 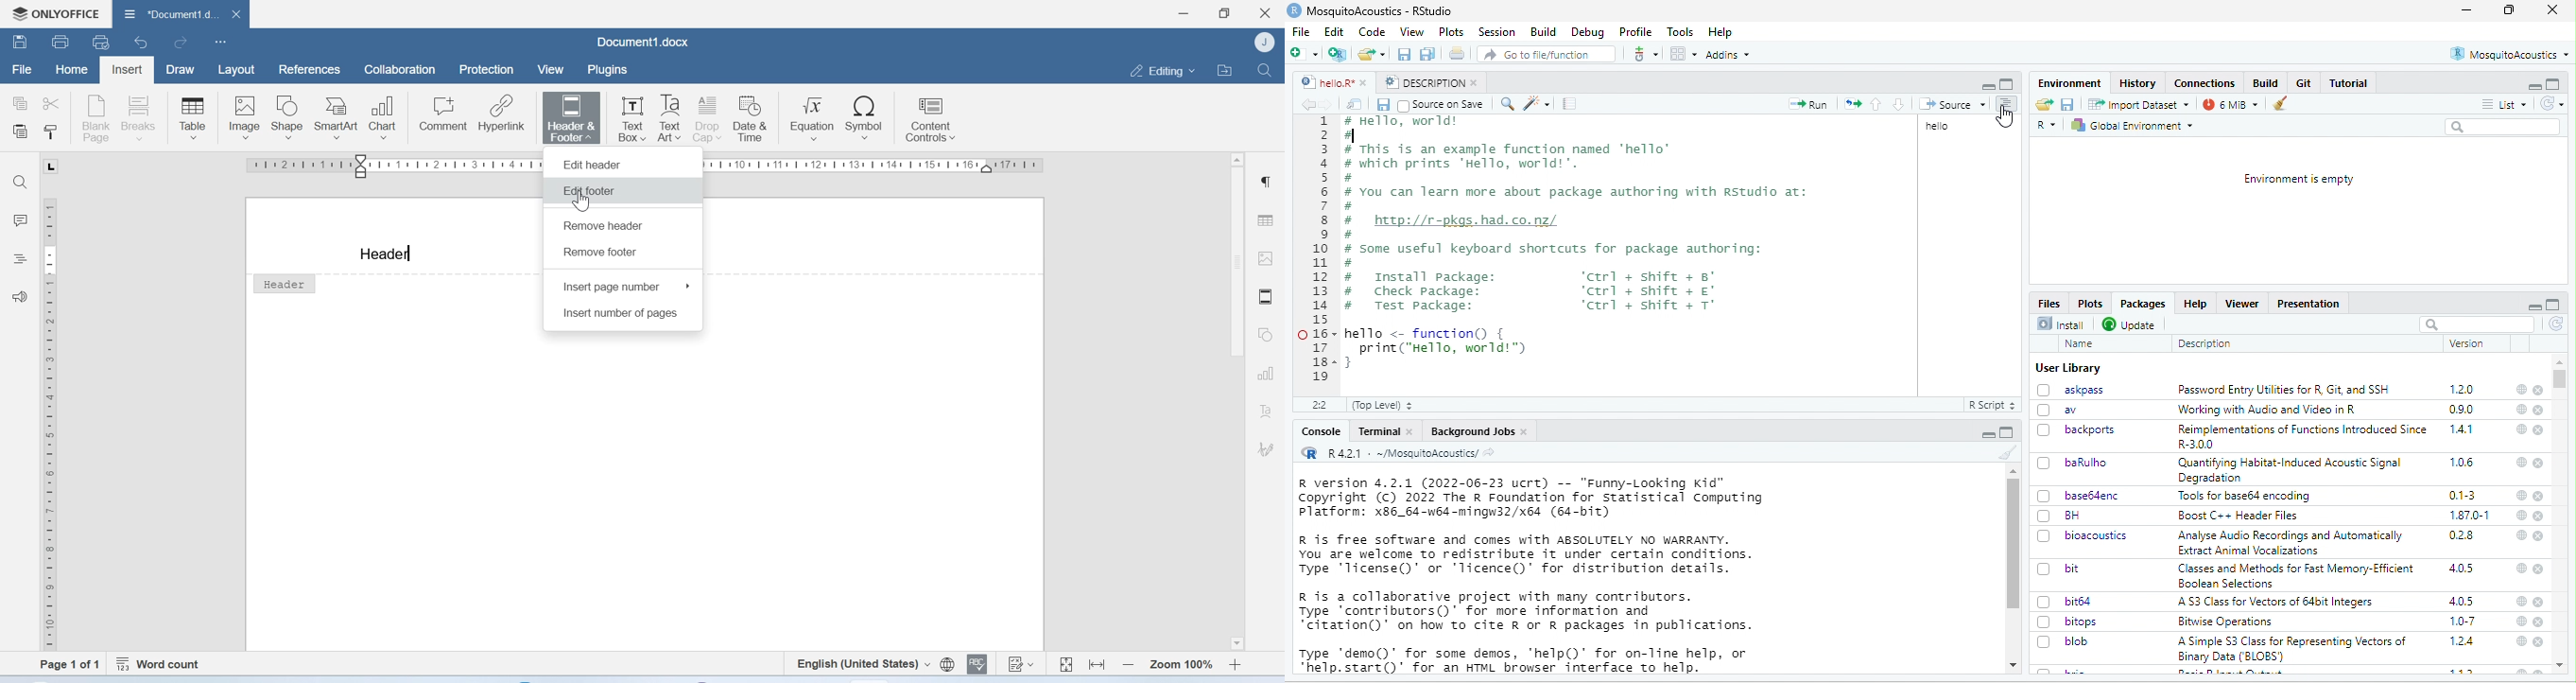 What do you see at coordinates (2540, 516) in the screenshot?
I see `close` at bounding box center [2540, 516].